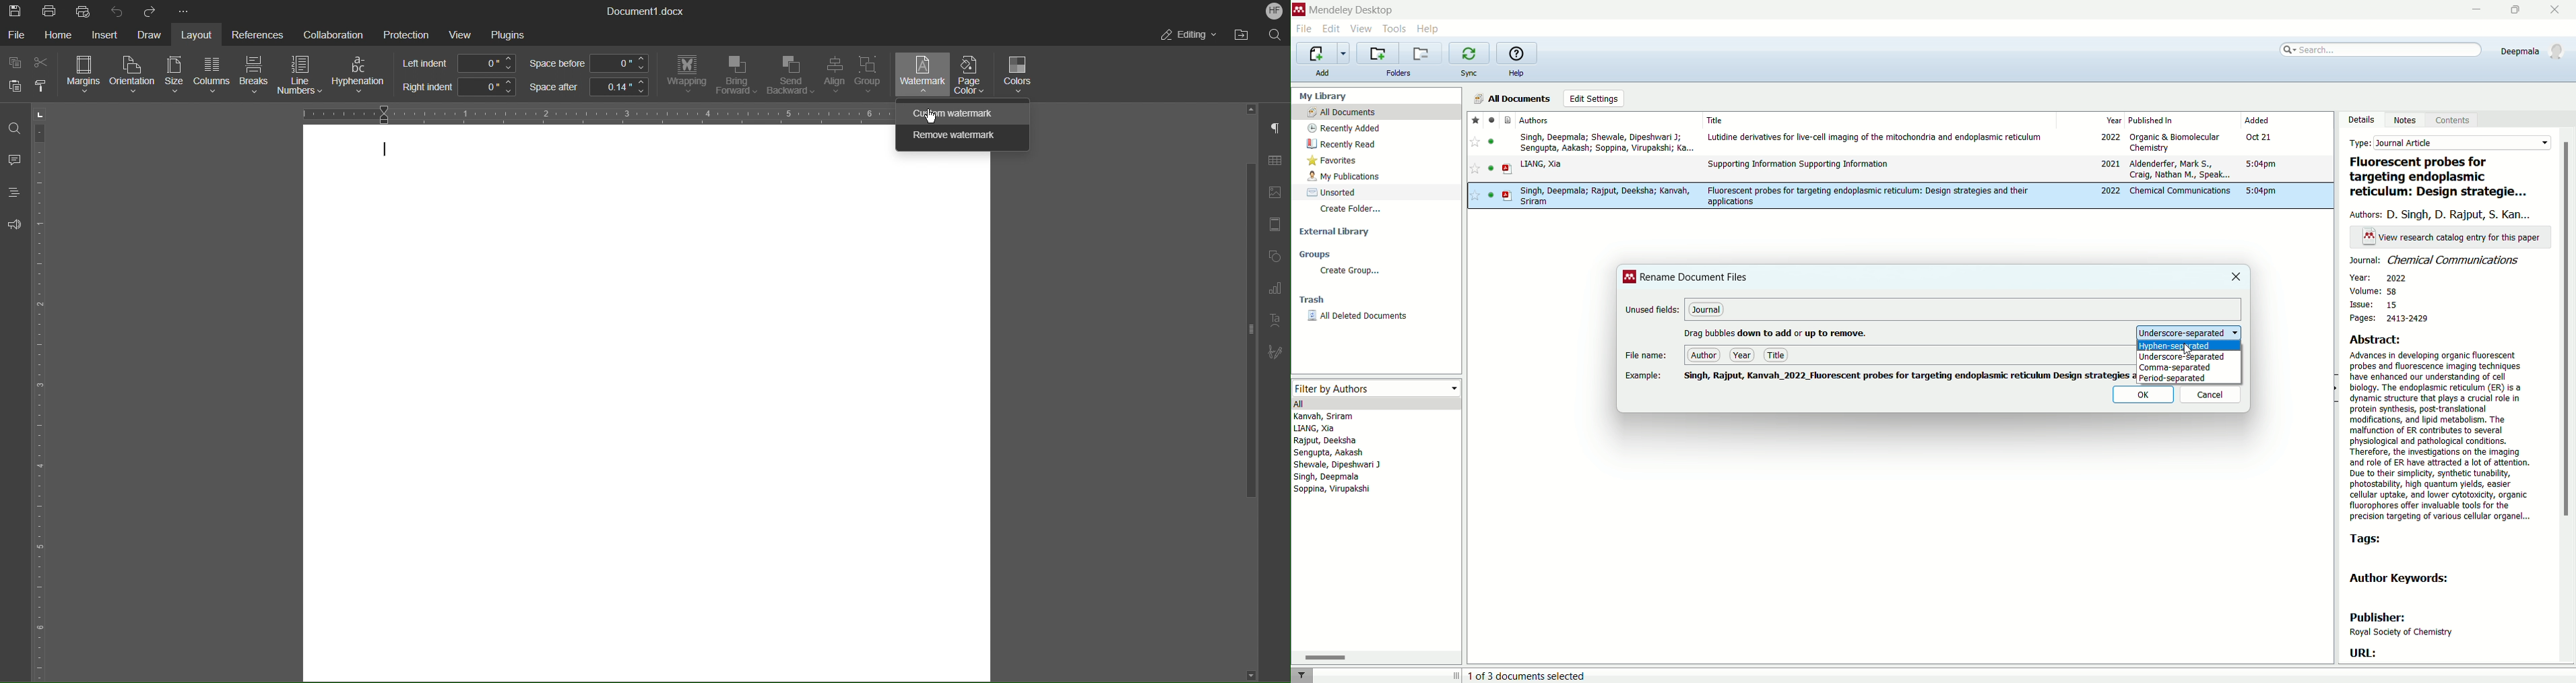  Describe the element at coordinates (2261, 164) in the screenshot. I see `5:04pm` at that location.